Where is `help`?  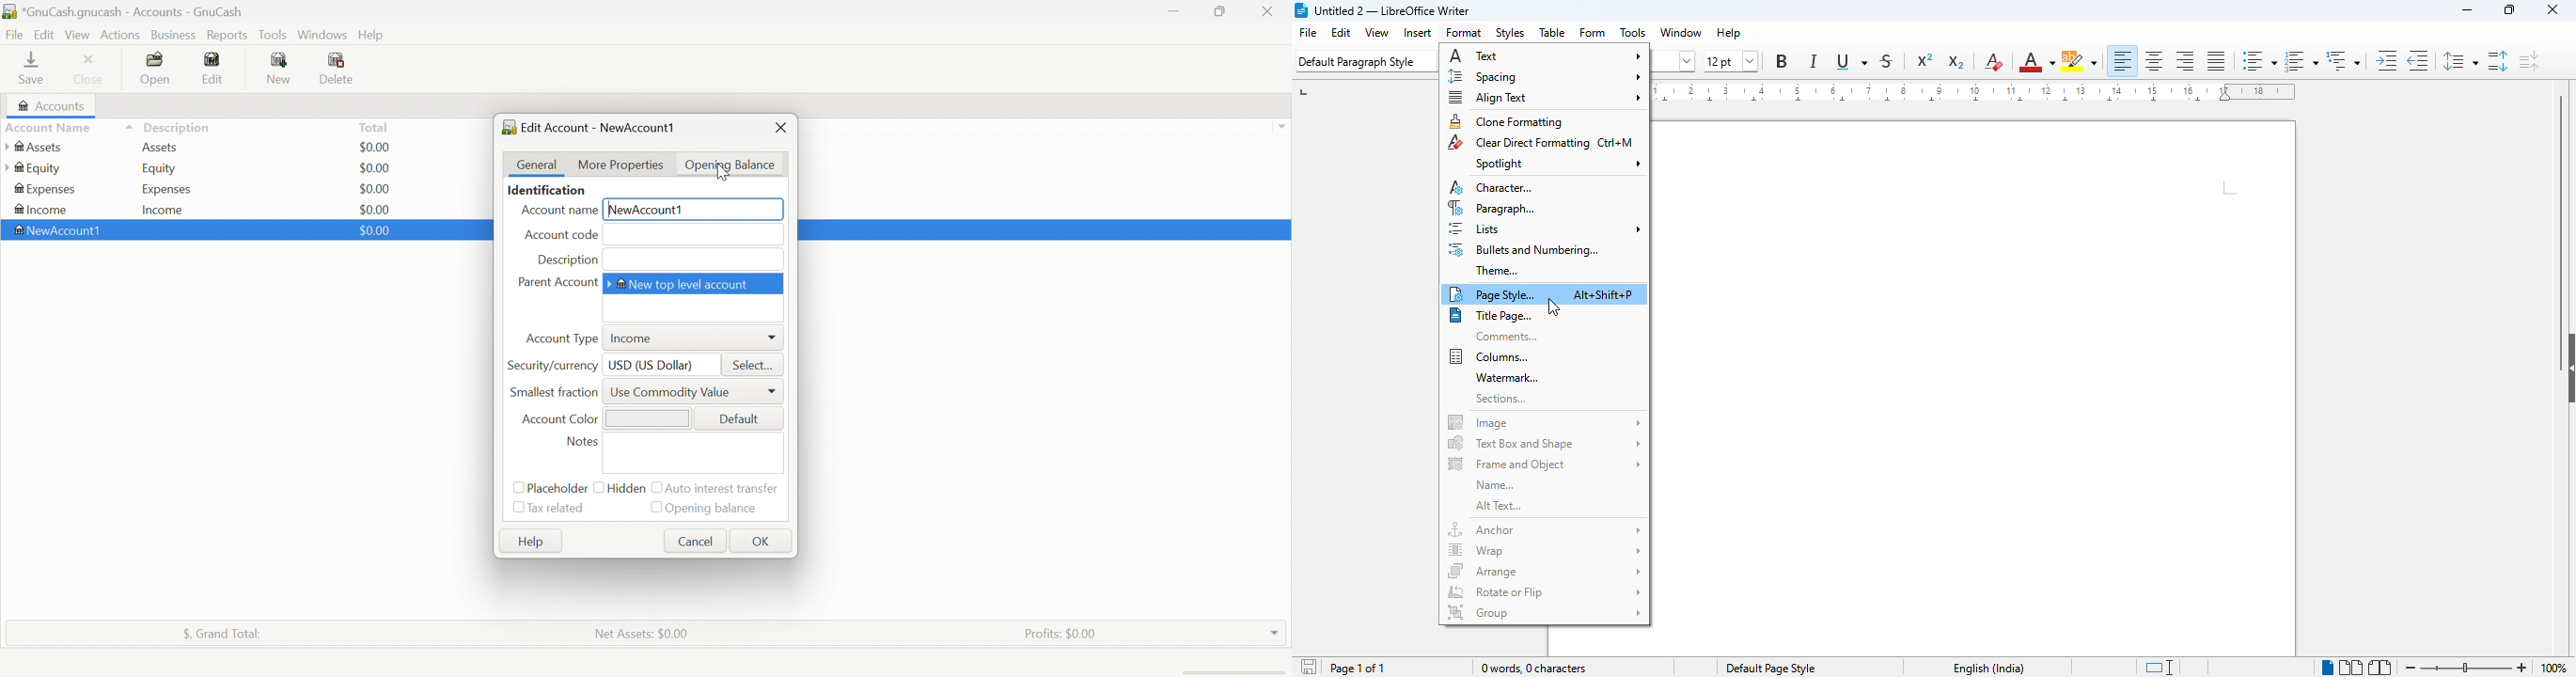 help is located at coordinates (1729, 33).